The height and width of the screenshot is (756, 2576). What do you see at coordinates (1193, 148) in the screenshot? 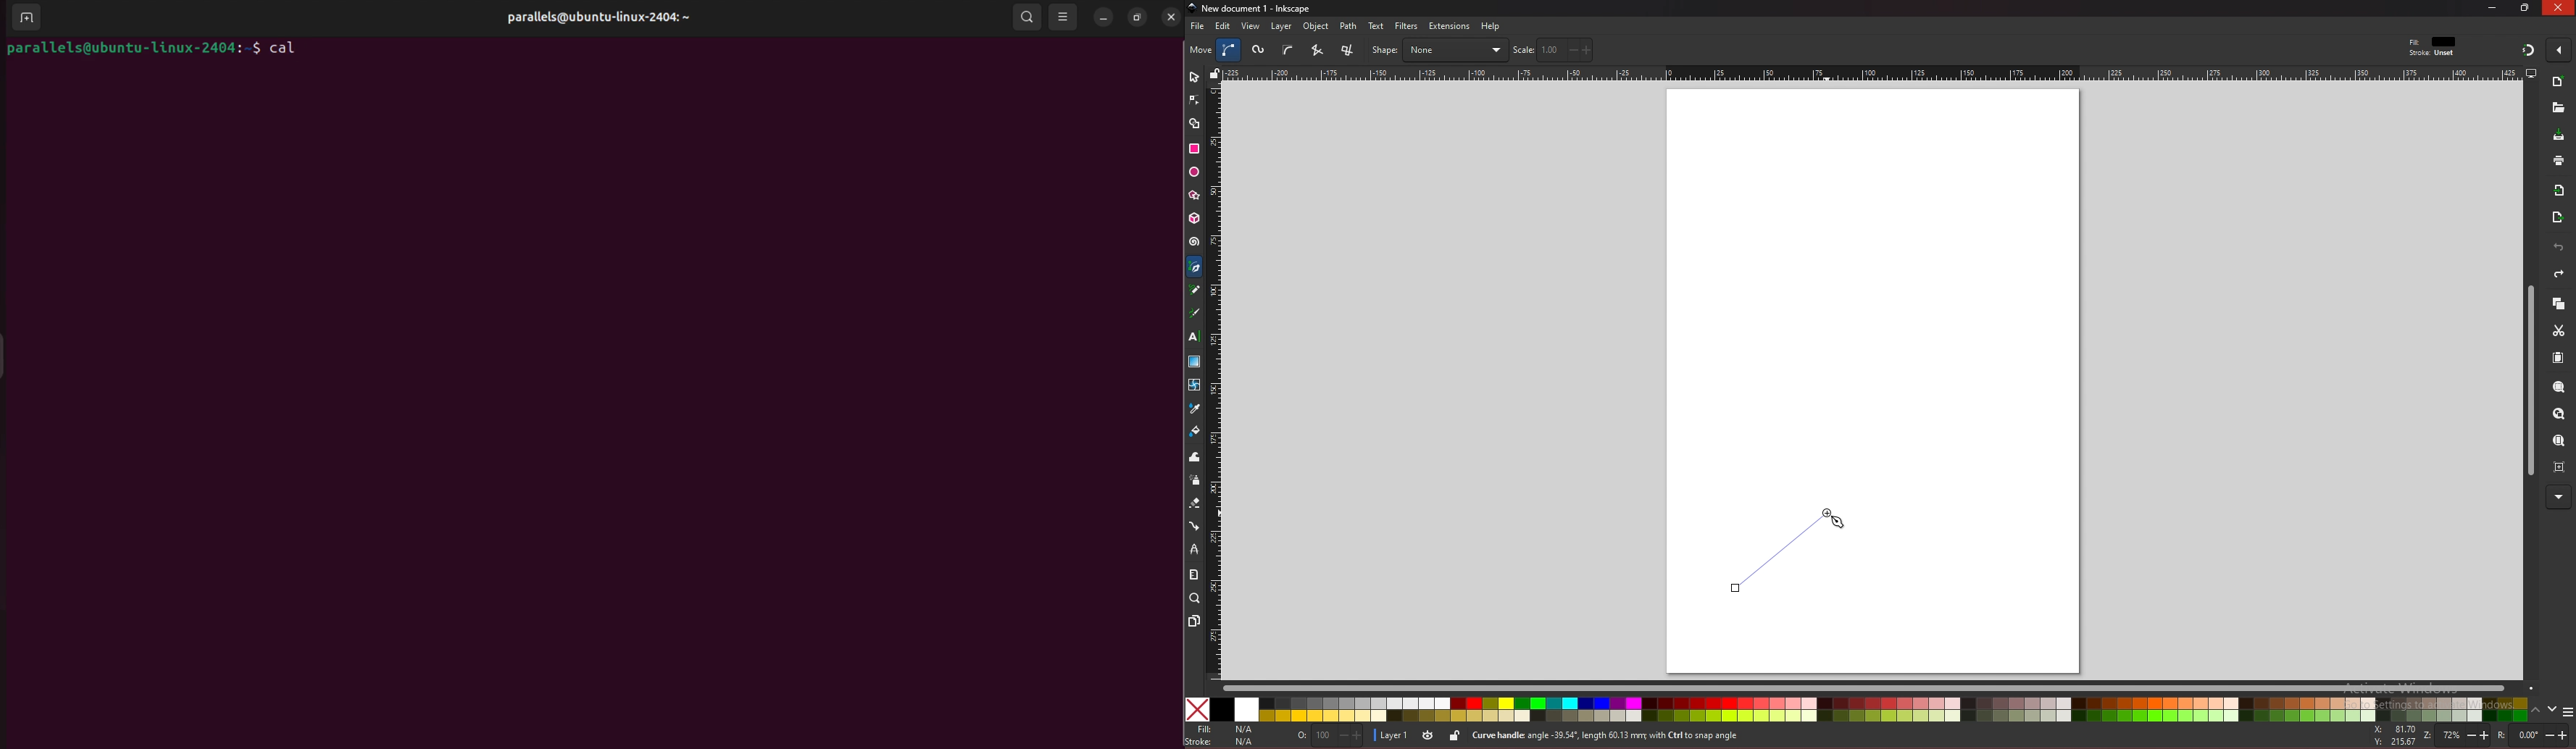
I see `rectangle` at bounding box center [1193, 148].